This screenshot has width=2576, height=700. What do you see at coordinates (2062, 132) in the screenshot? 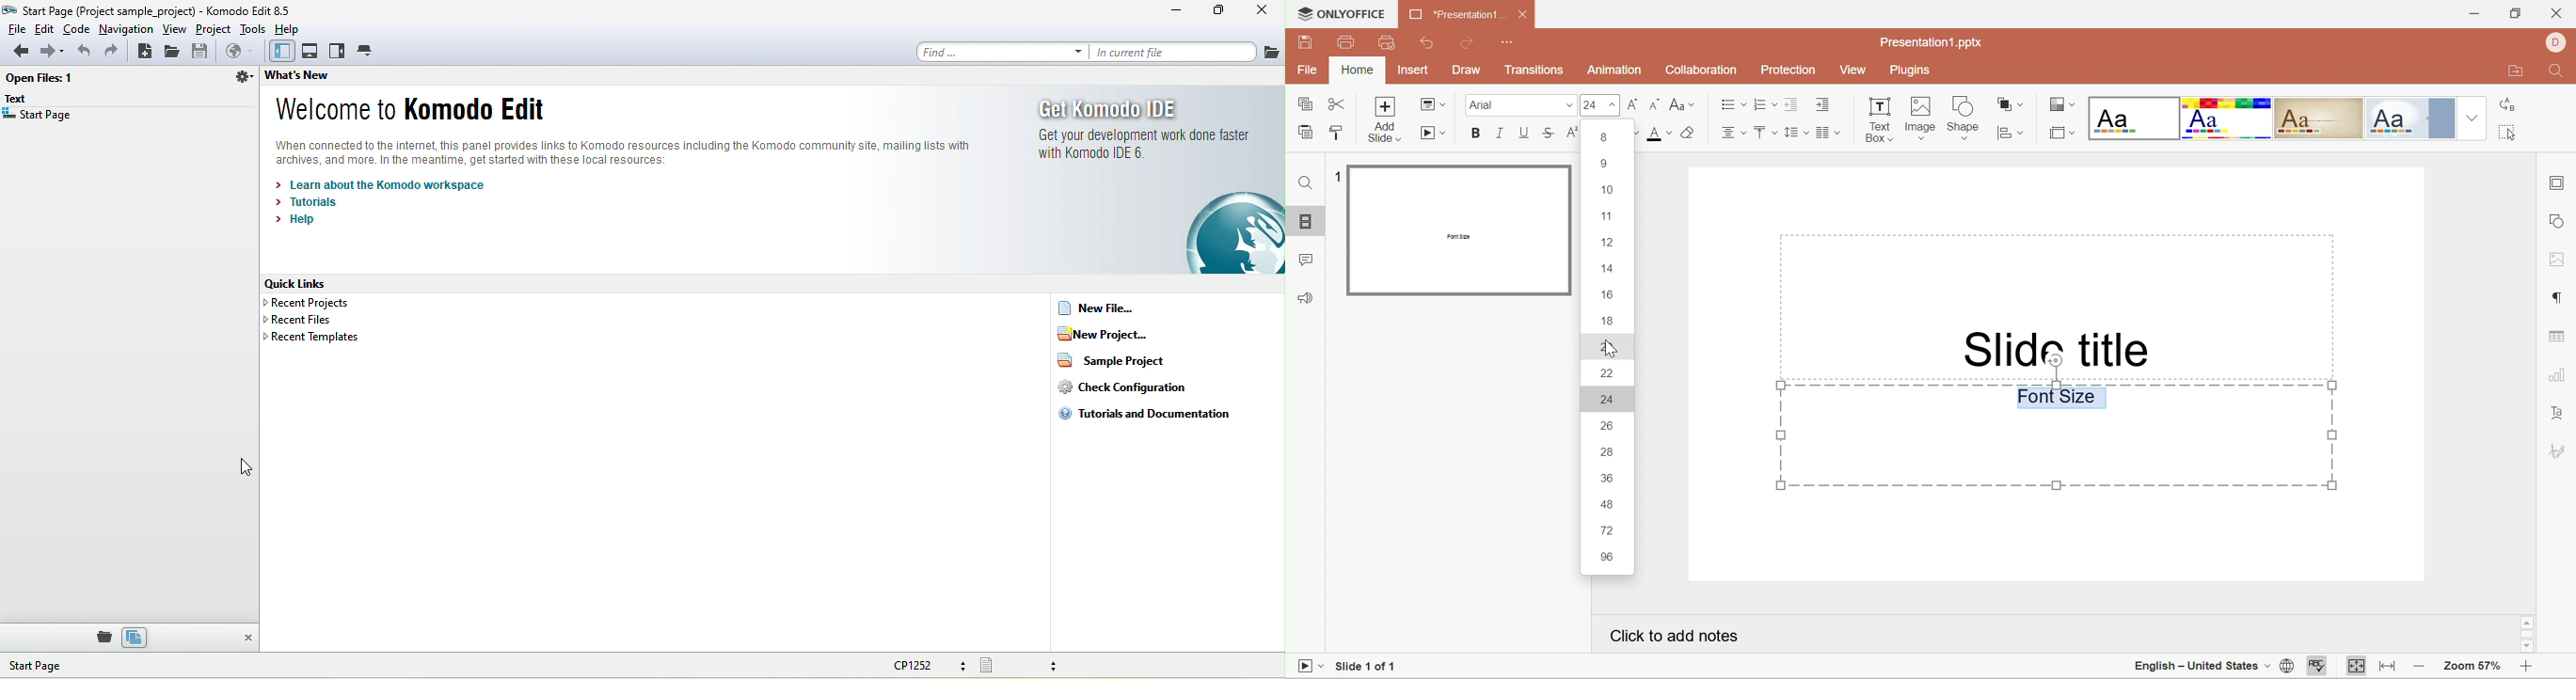
I see `Select slide size` at bounding box center [2062, 132].